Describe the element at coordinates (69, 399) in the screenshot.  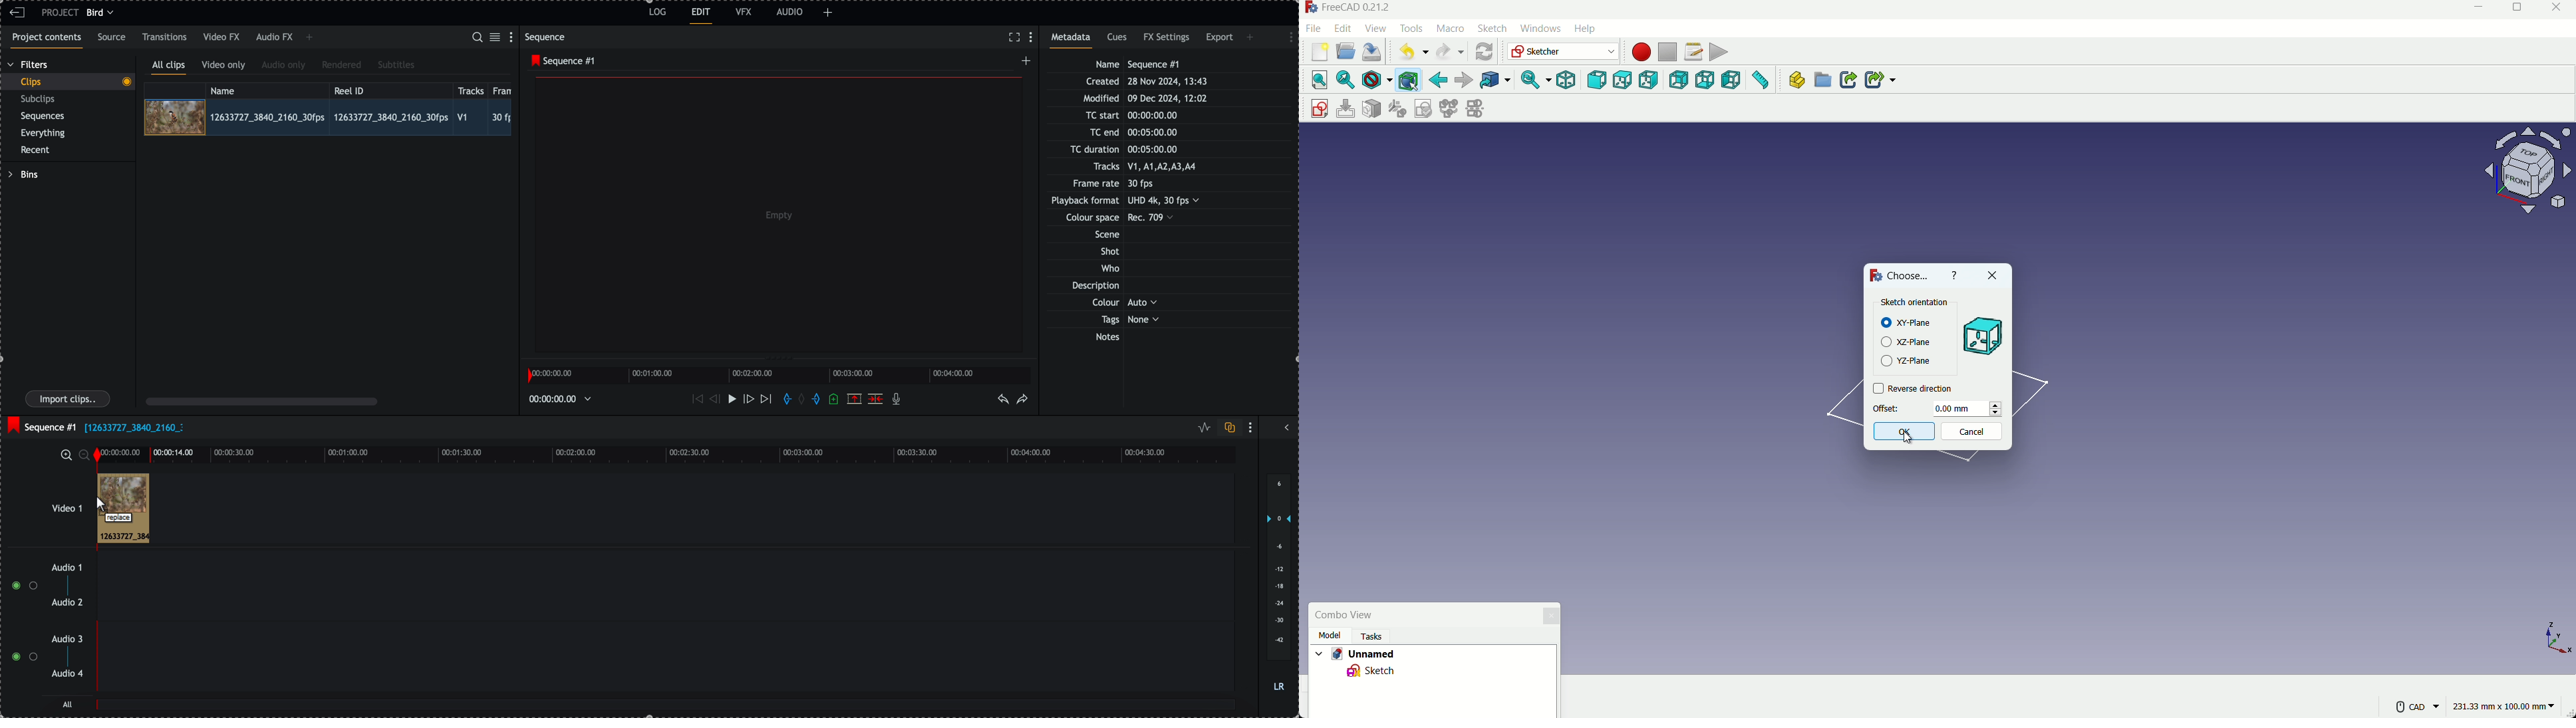
I see `import clips button` at that location.